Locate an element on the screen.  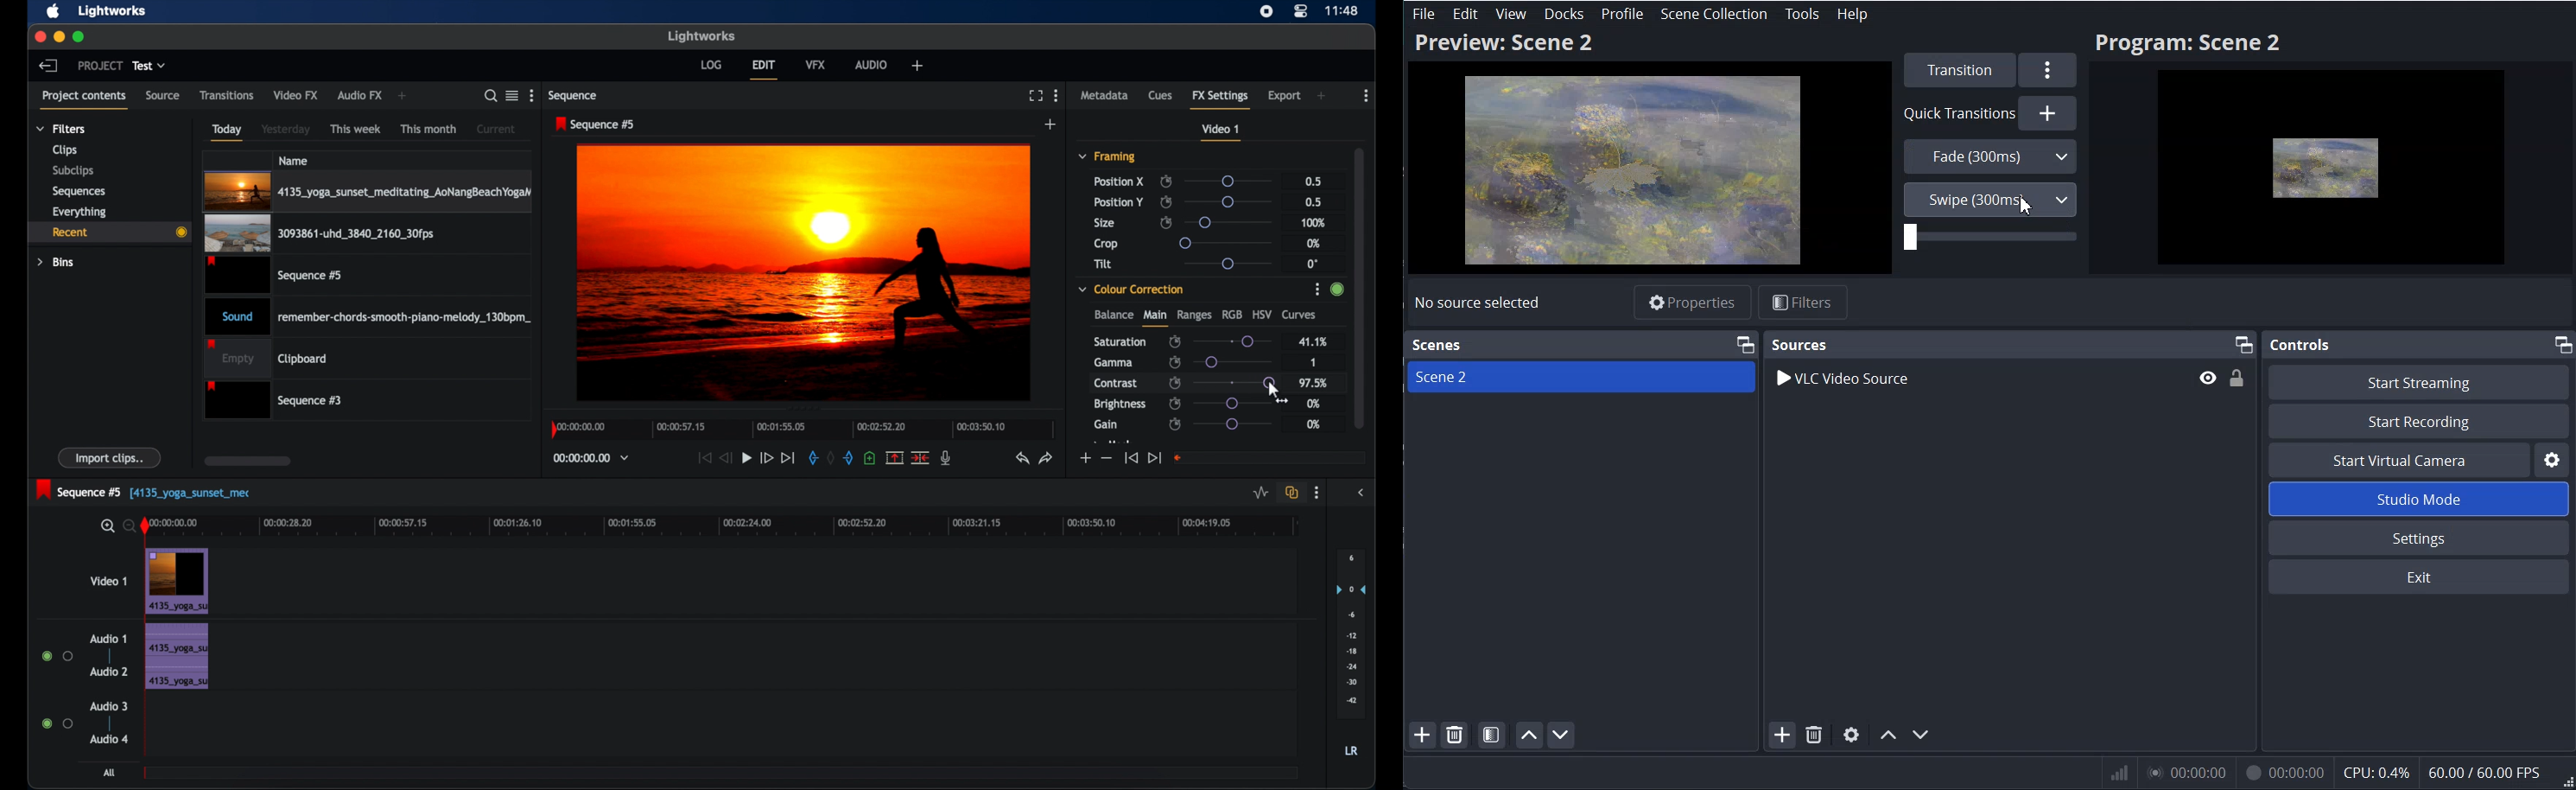
adduce at the current position is located at coordinates (870, 457).